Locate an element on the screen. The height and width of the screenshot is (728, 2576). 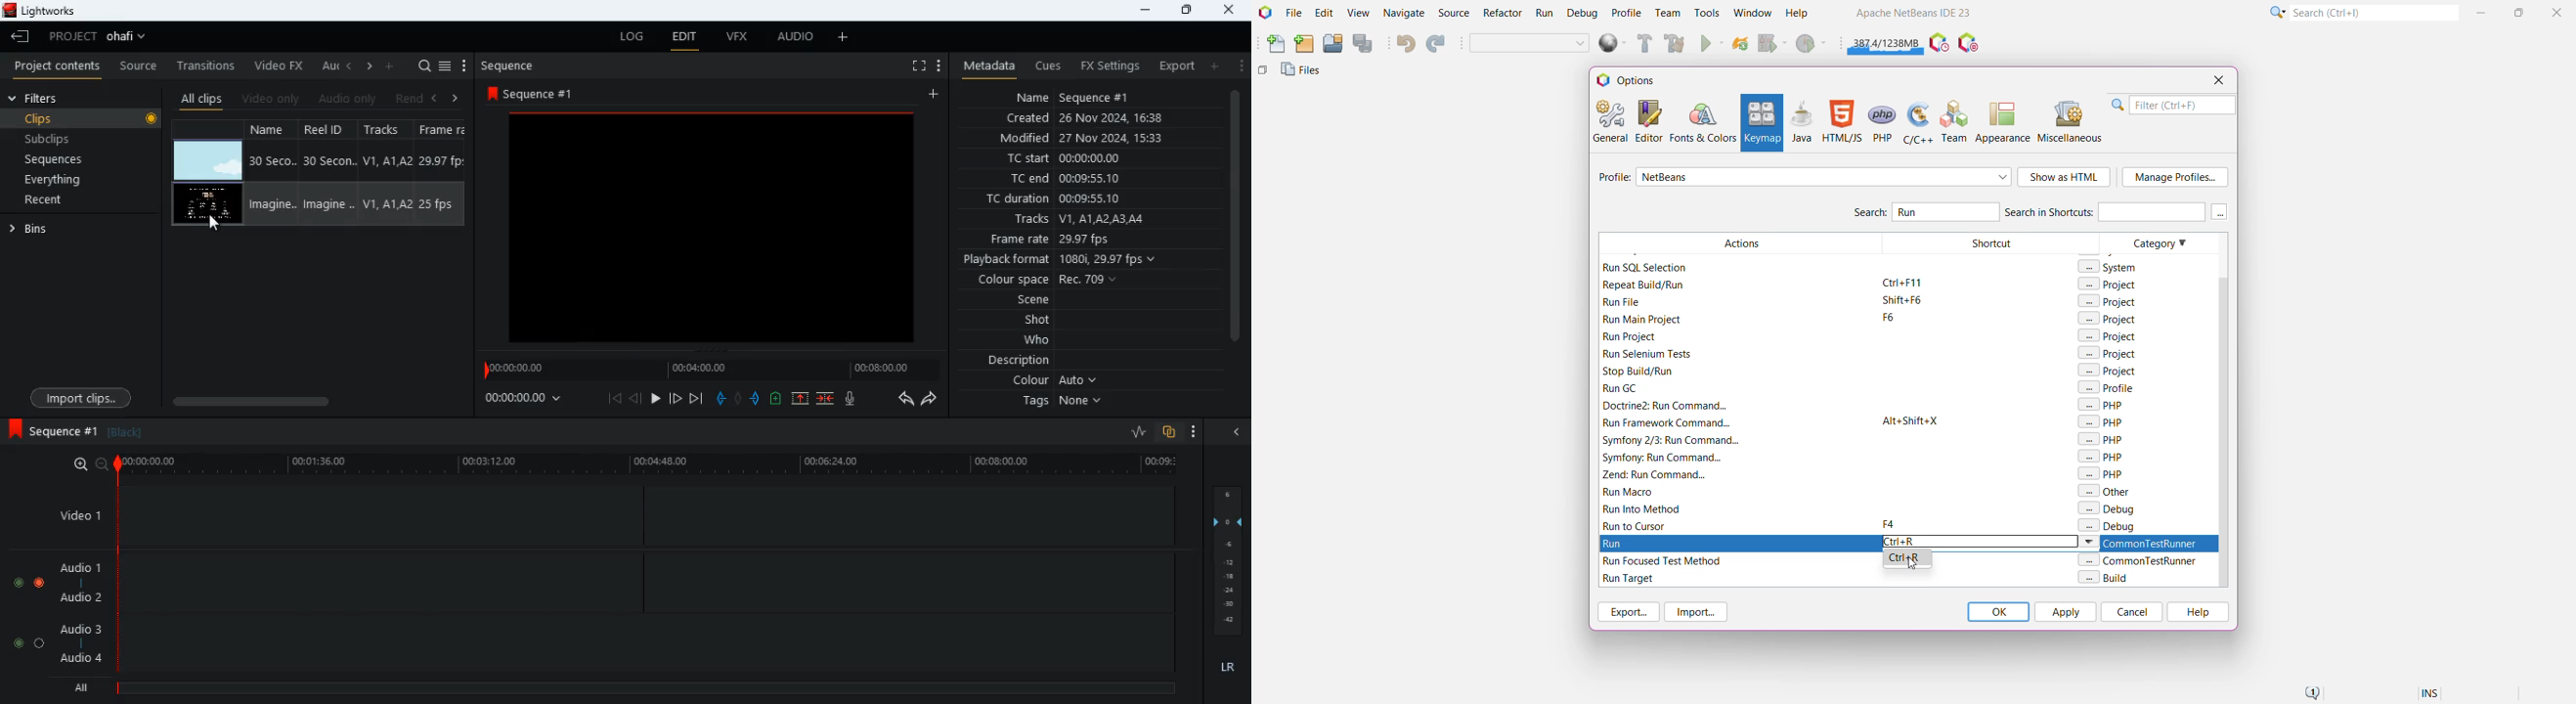
toggle is located at coordinates (40, 583).